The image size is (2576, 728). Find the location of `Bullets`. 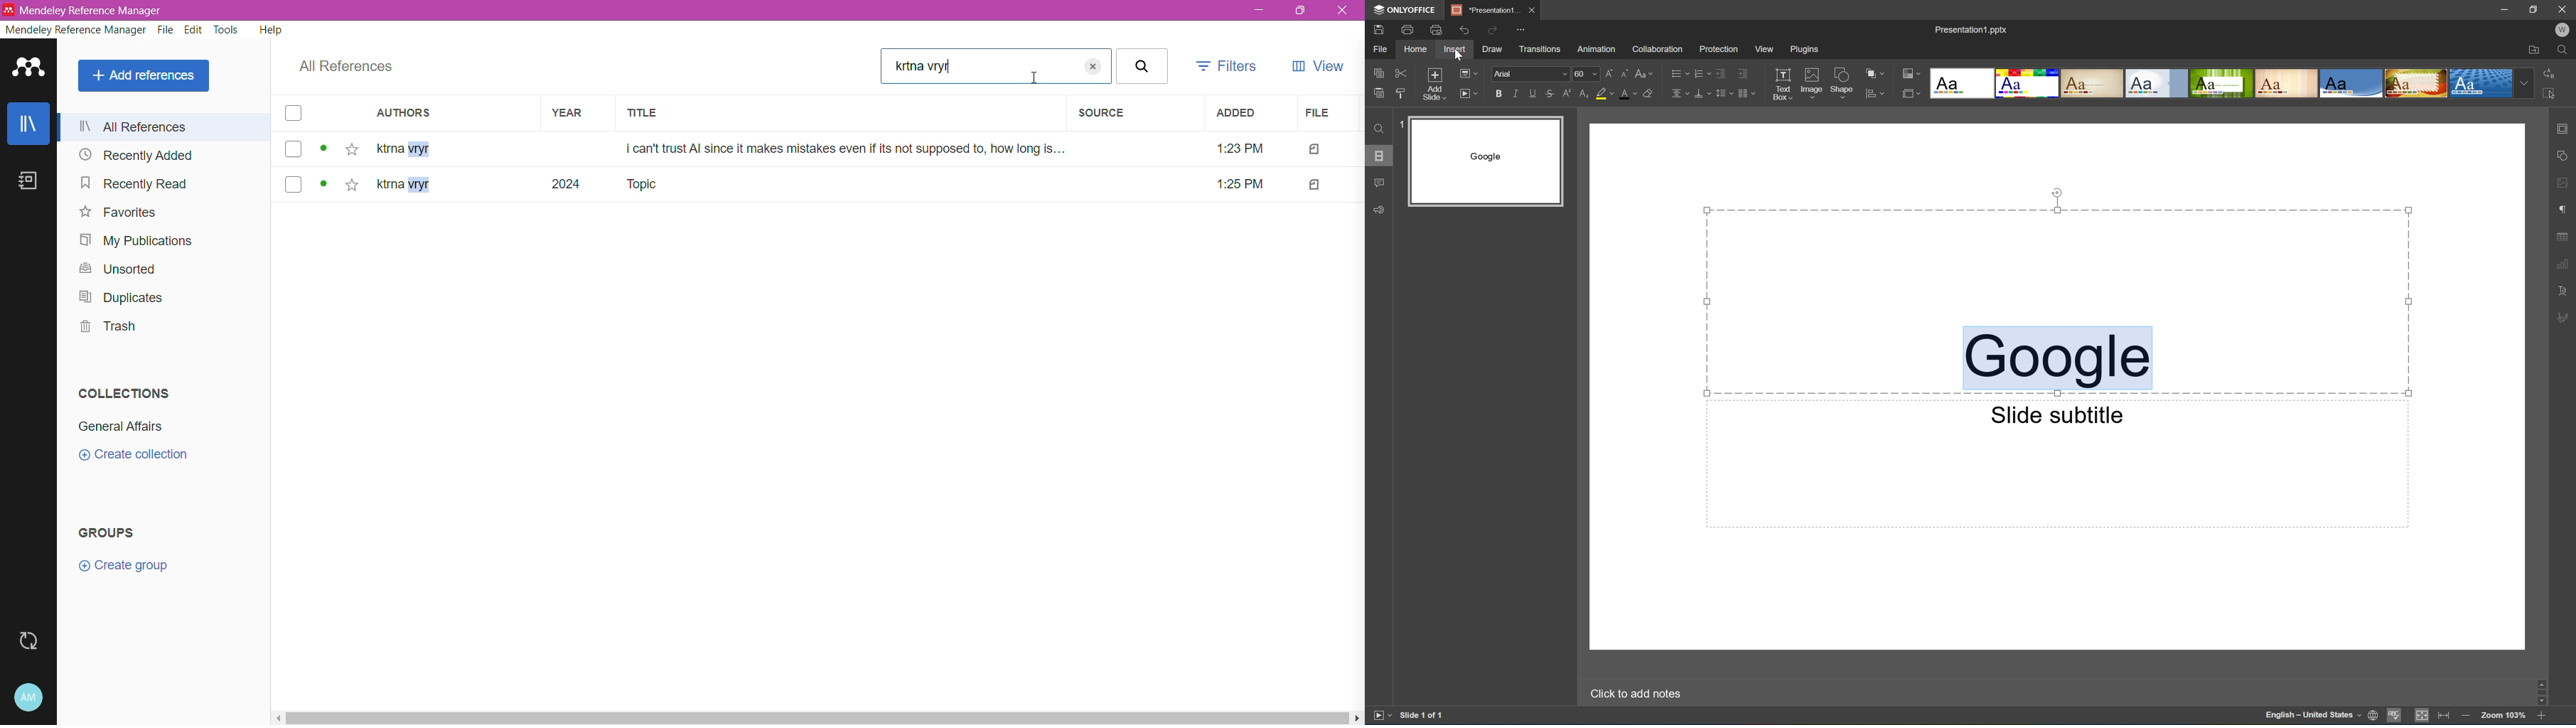

Bullets is located at coordinates (1678, 73).